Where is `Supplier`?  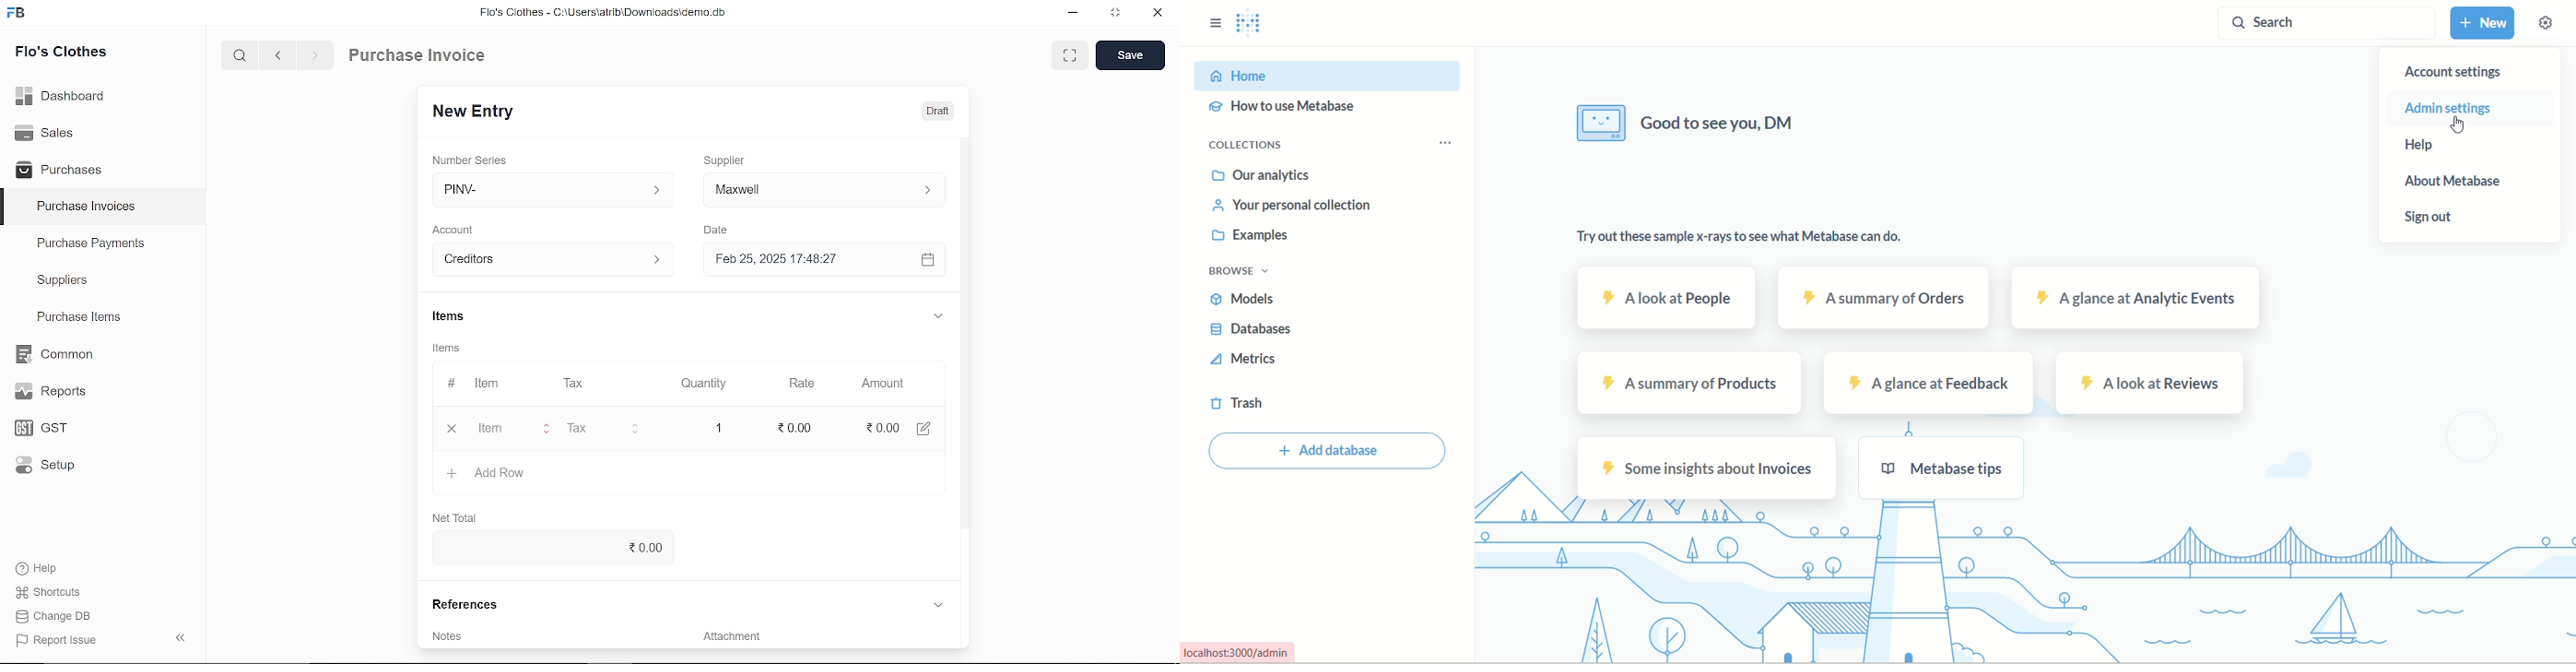 Supplier is located at coordinates (735, 159).